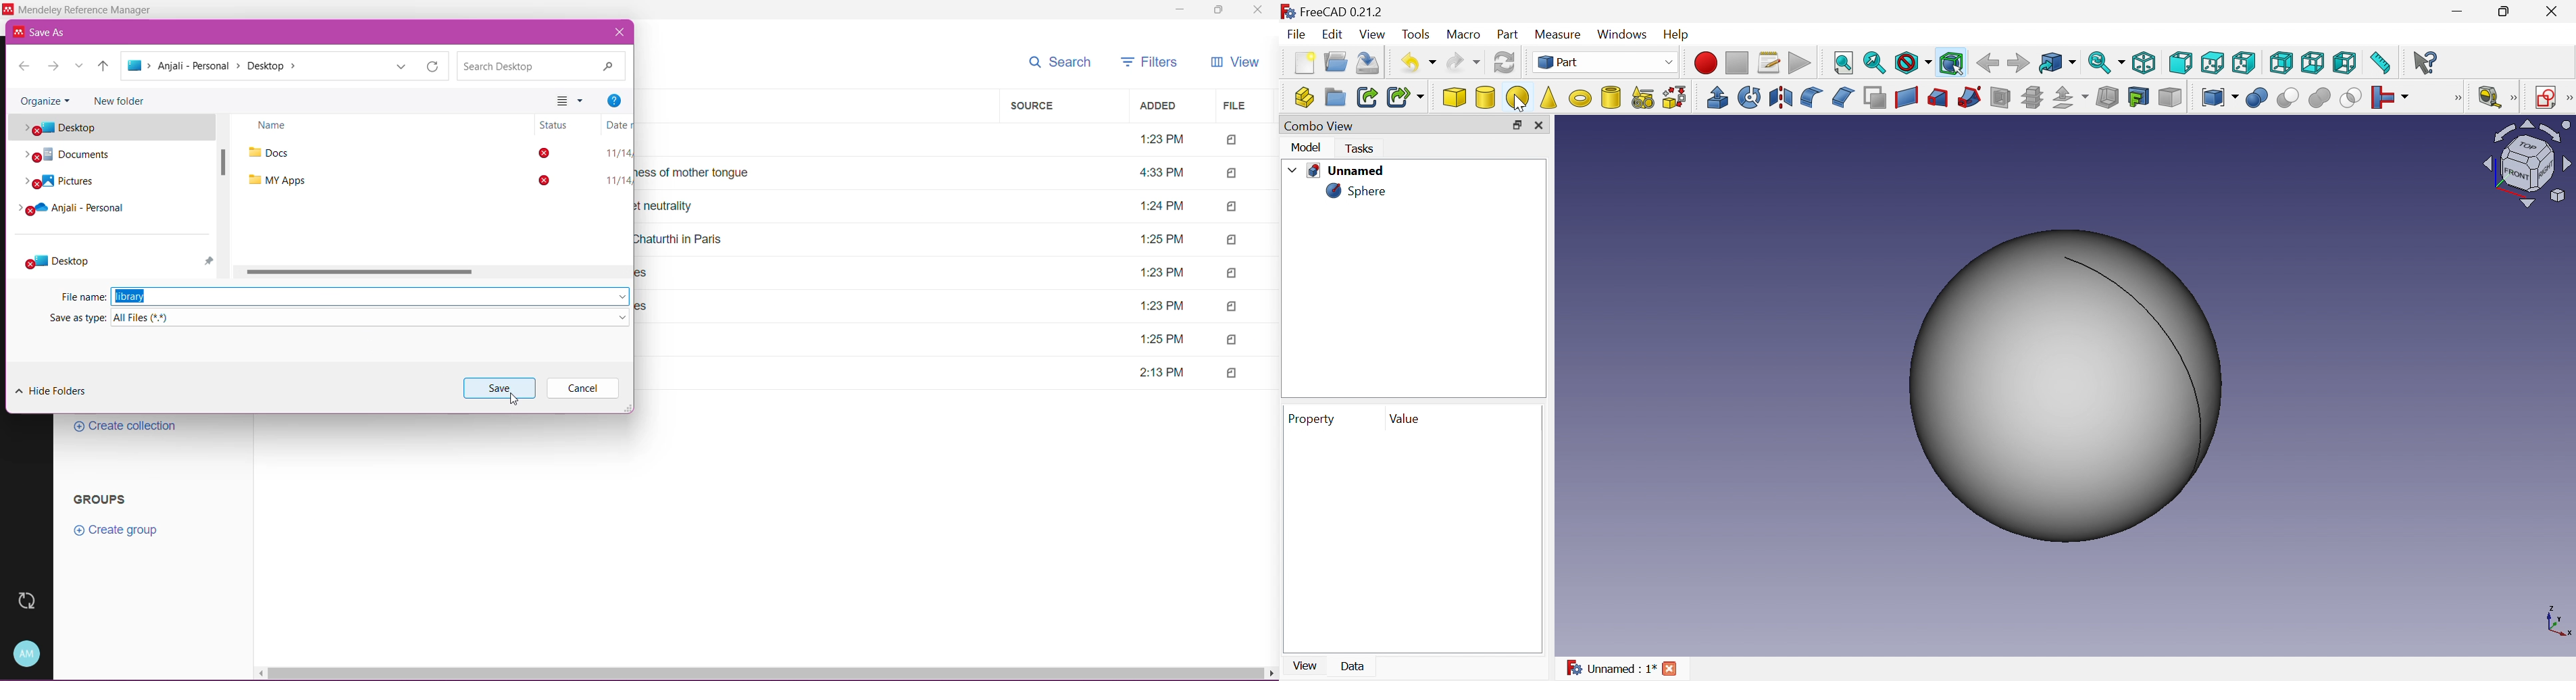  I want to click on Intersection, so click(2350, 99).